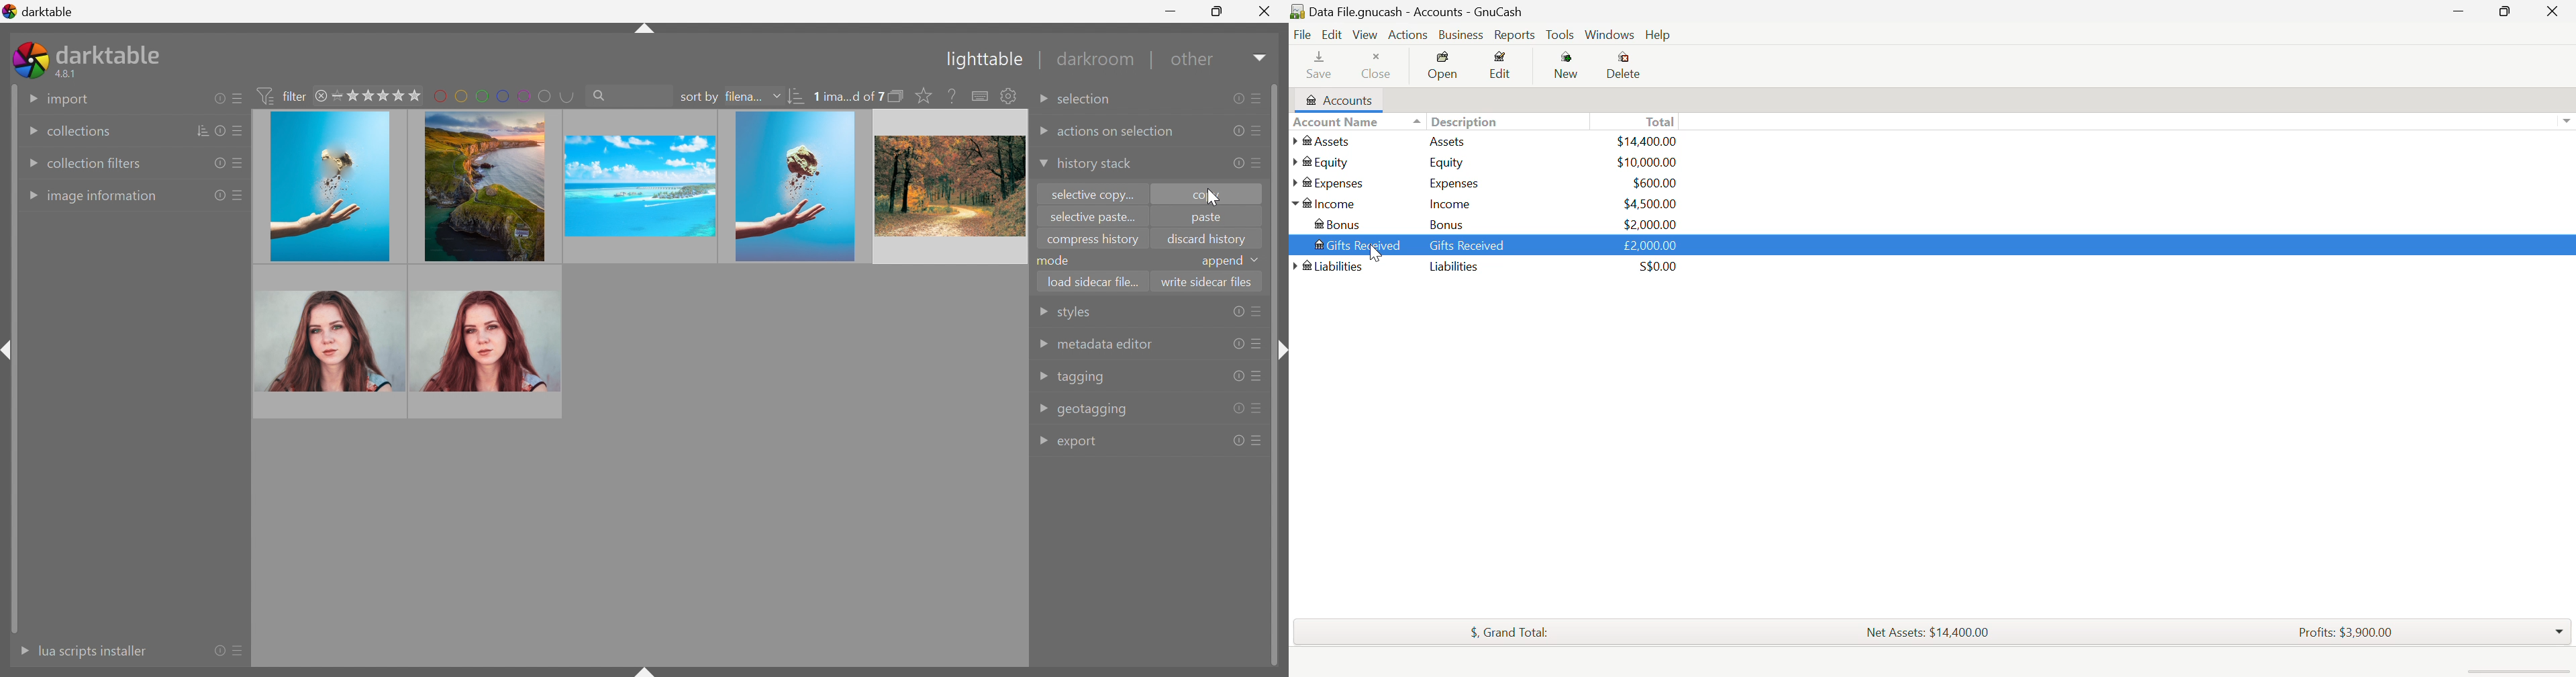 The width and height of the screenshot is (2576, 700). I want to click on shift+ctrl+t, so click(643, 31).